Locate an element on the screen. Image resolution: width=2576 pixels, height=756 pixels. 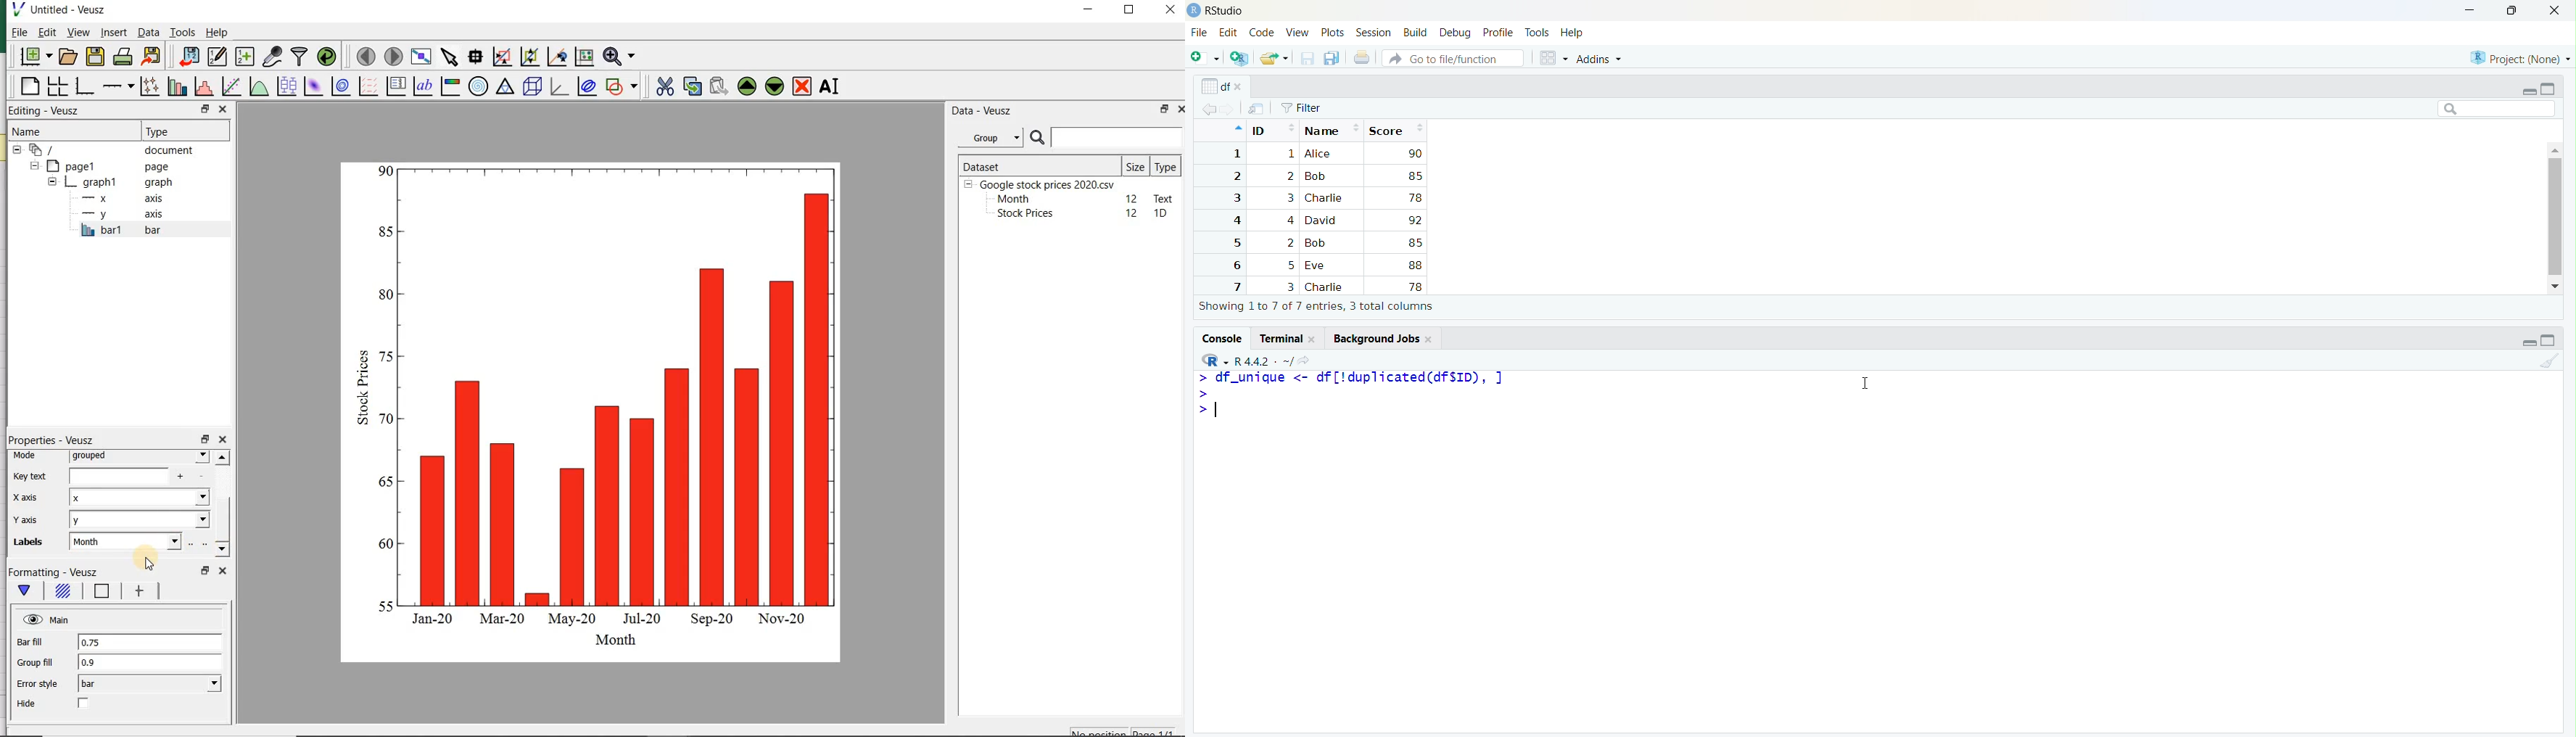
RStudio menu is located at coordinates (1215, 361).